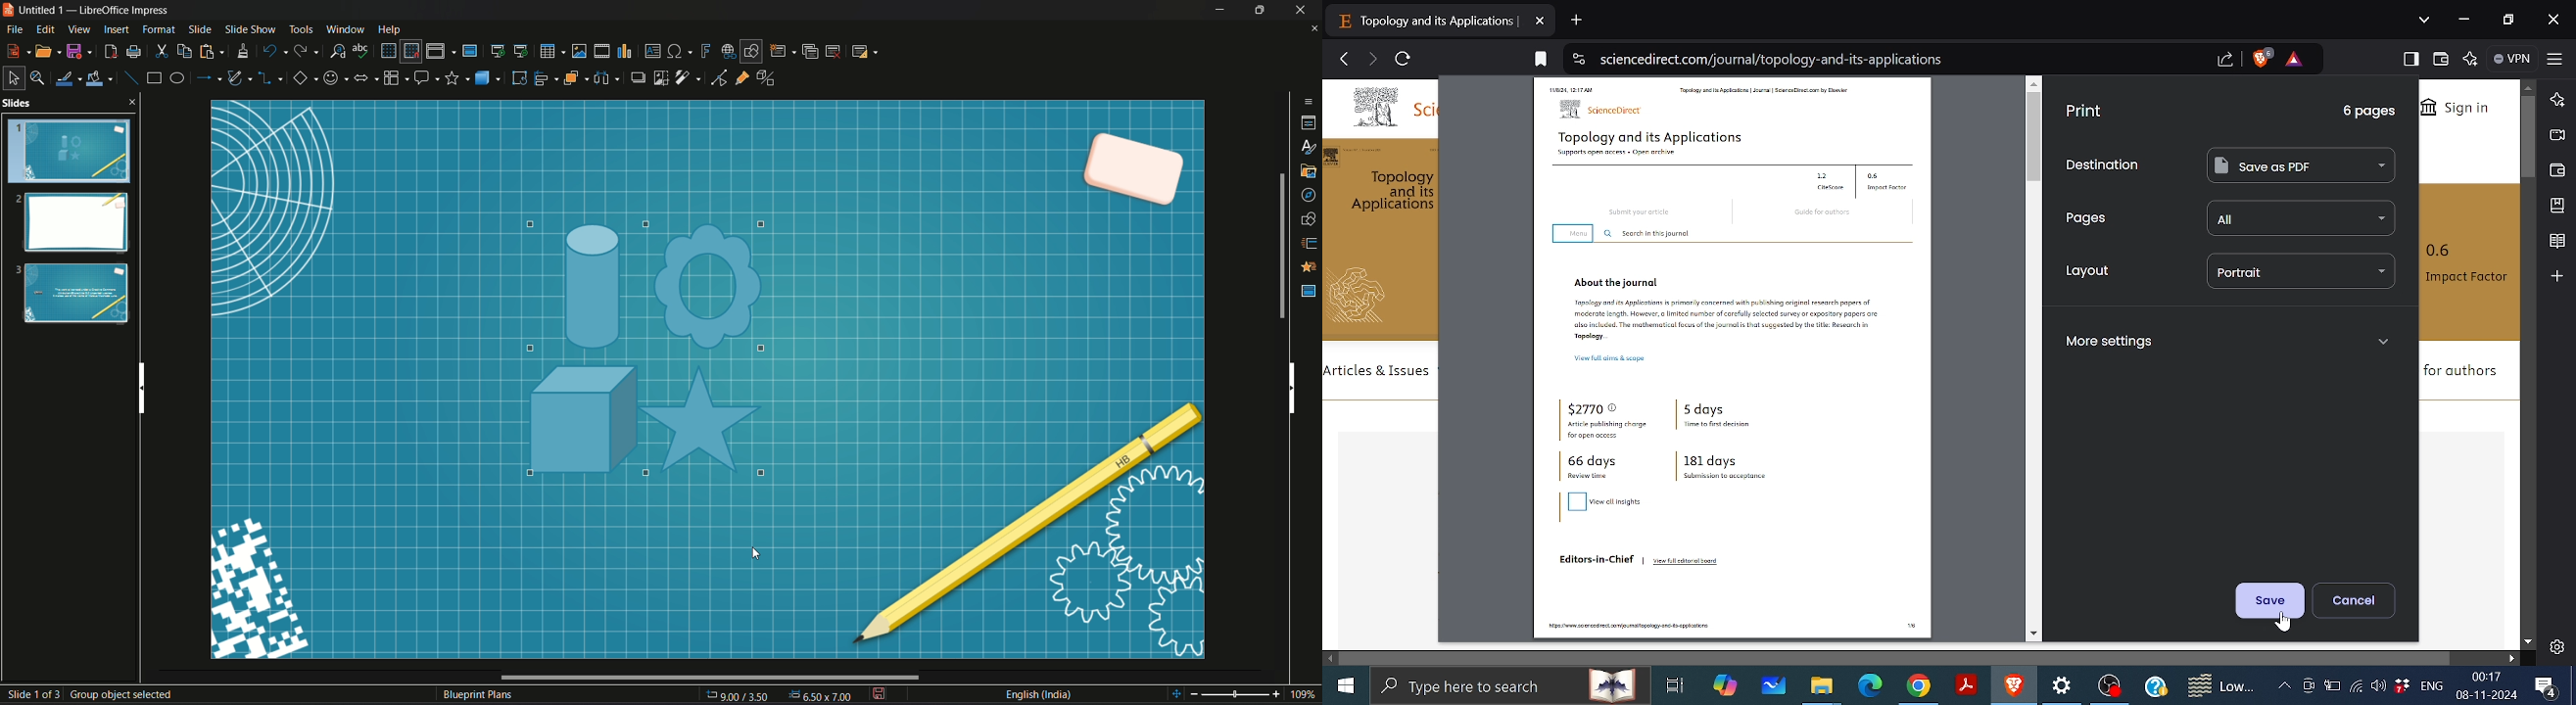  I want to click on Logo and name, so click(90, 11).